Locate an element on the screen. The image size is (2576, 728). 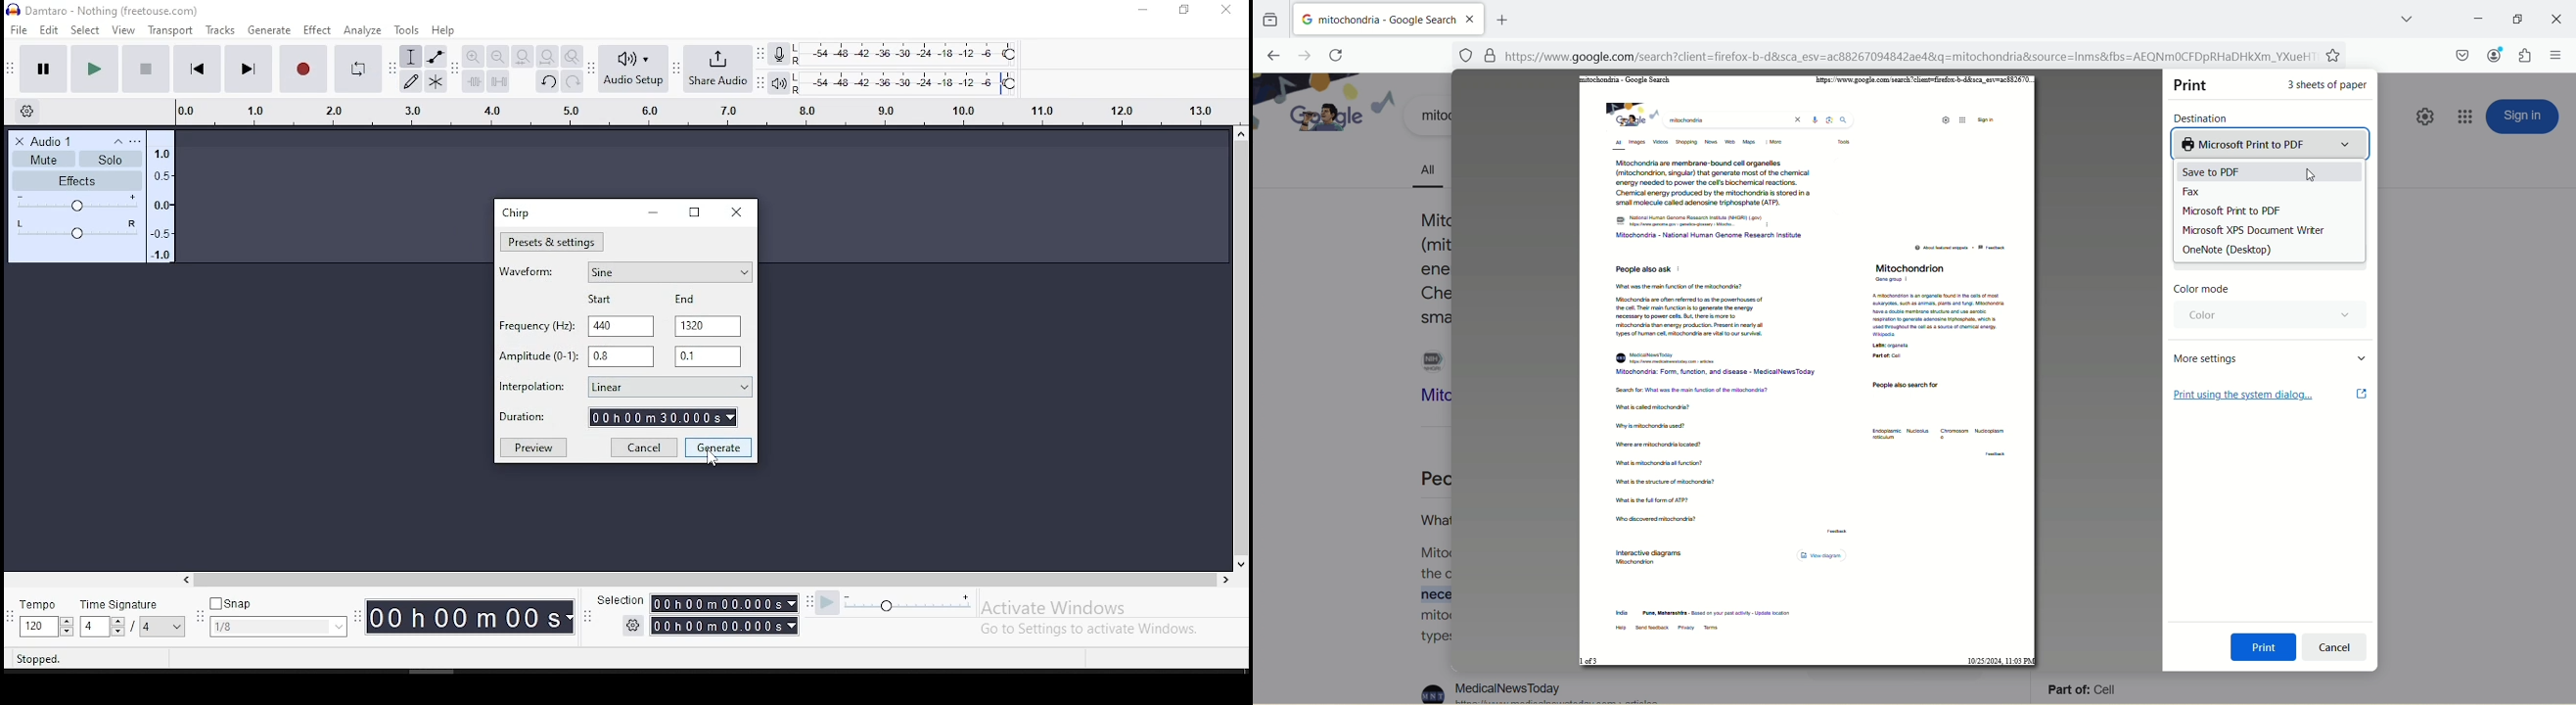
open application menu is located at coordinates (2555, 57).